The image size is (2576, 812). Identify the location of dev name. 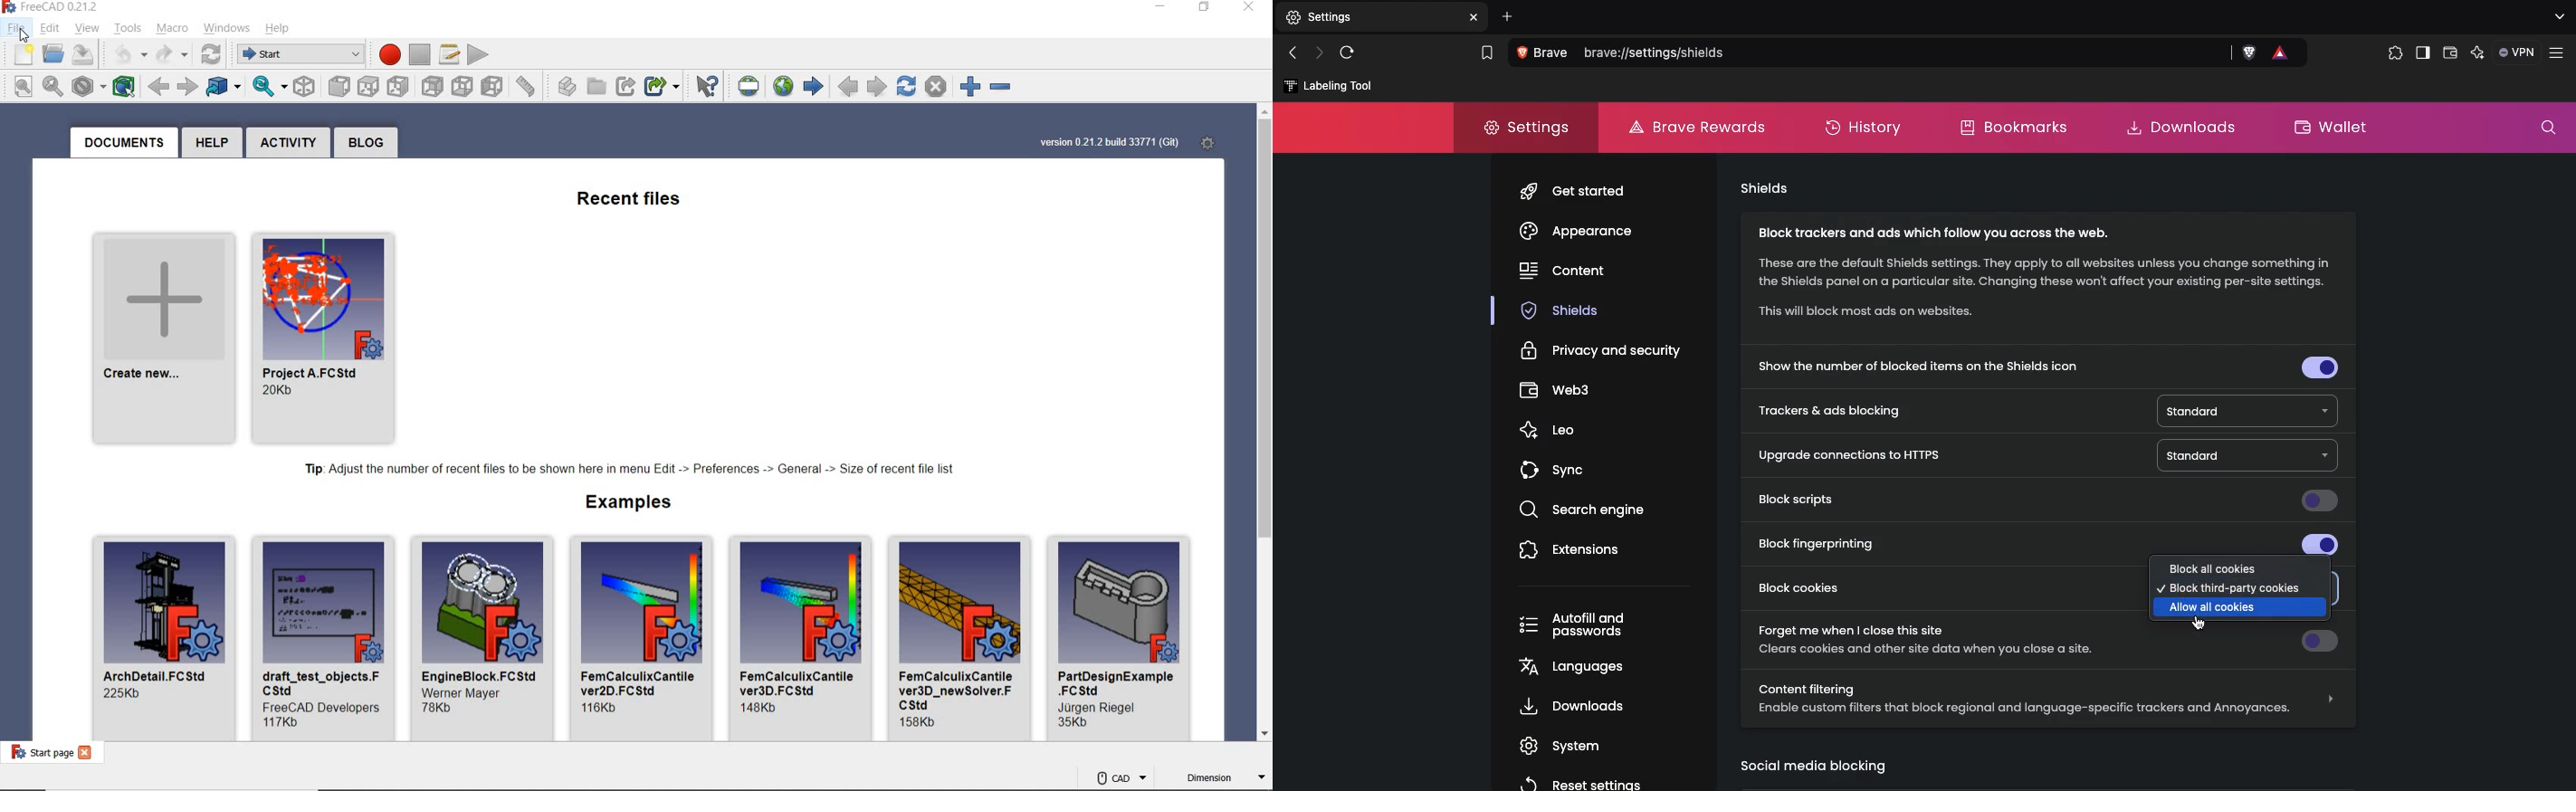
(321, 705).